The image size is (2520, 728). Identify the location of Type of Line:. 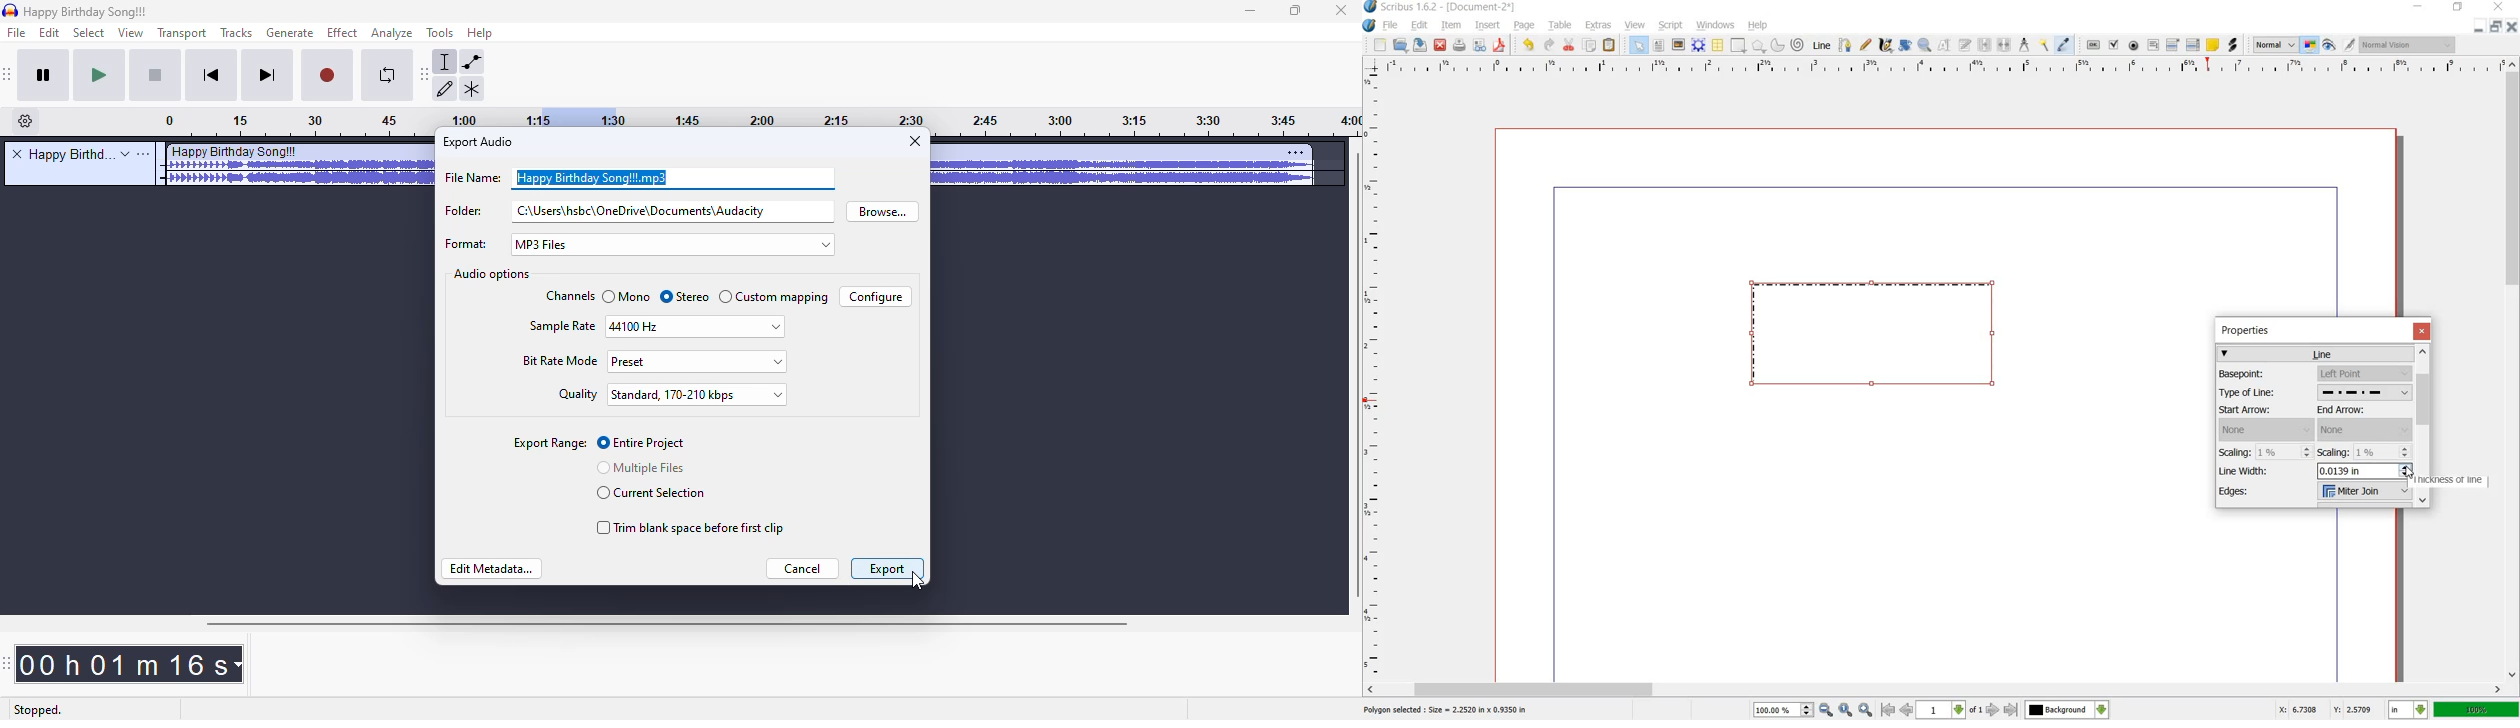
(2262, 394).